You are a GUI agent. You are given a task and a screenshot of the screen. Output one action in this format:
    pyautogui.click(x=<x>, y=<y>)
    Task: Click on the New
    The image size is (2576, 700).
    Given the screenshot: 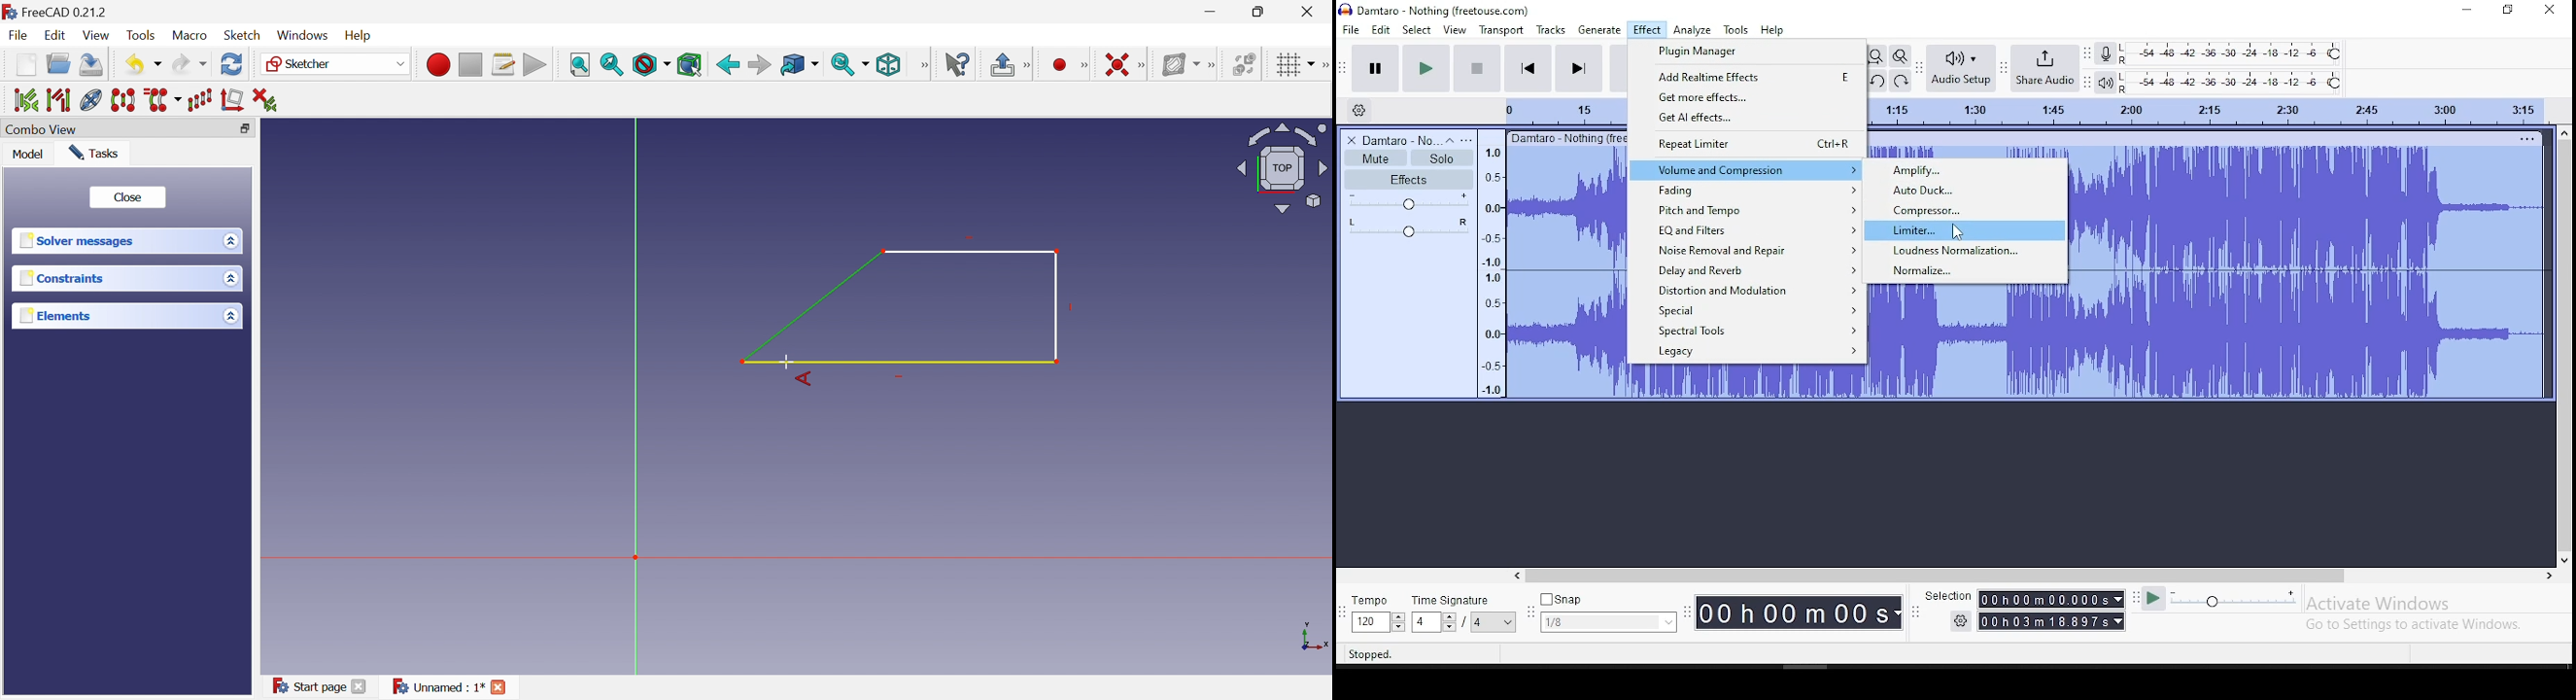 What is the action you would take?
    pyautogui.click(x=26, y=68)
    